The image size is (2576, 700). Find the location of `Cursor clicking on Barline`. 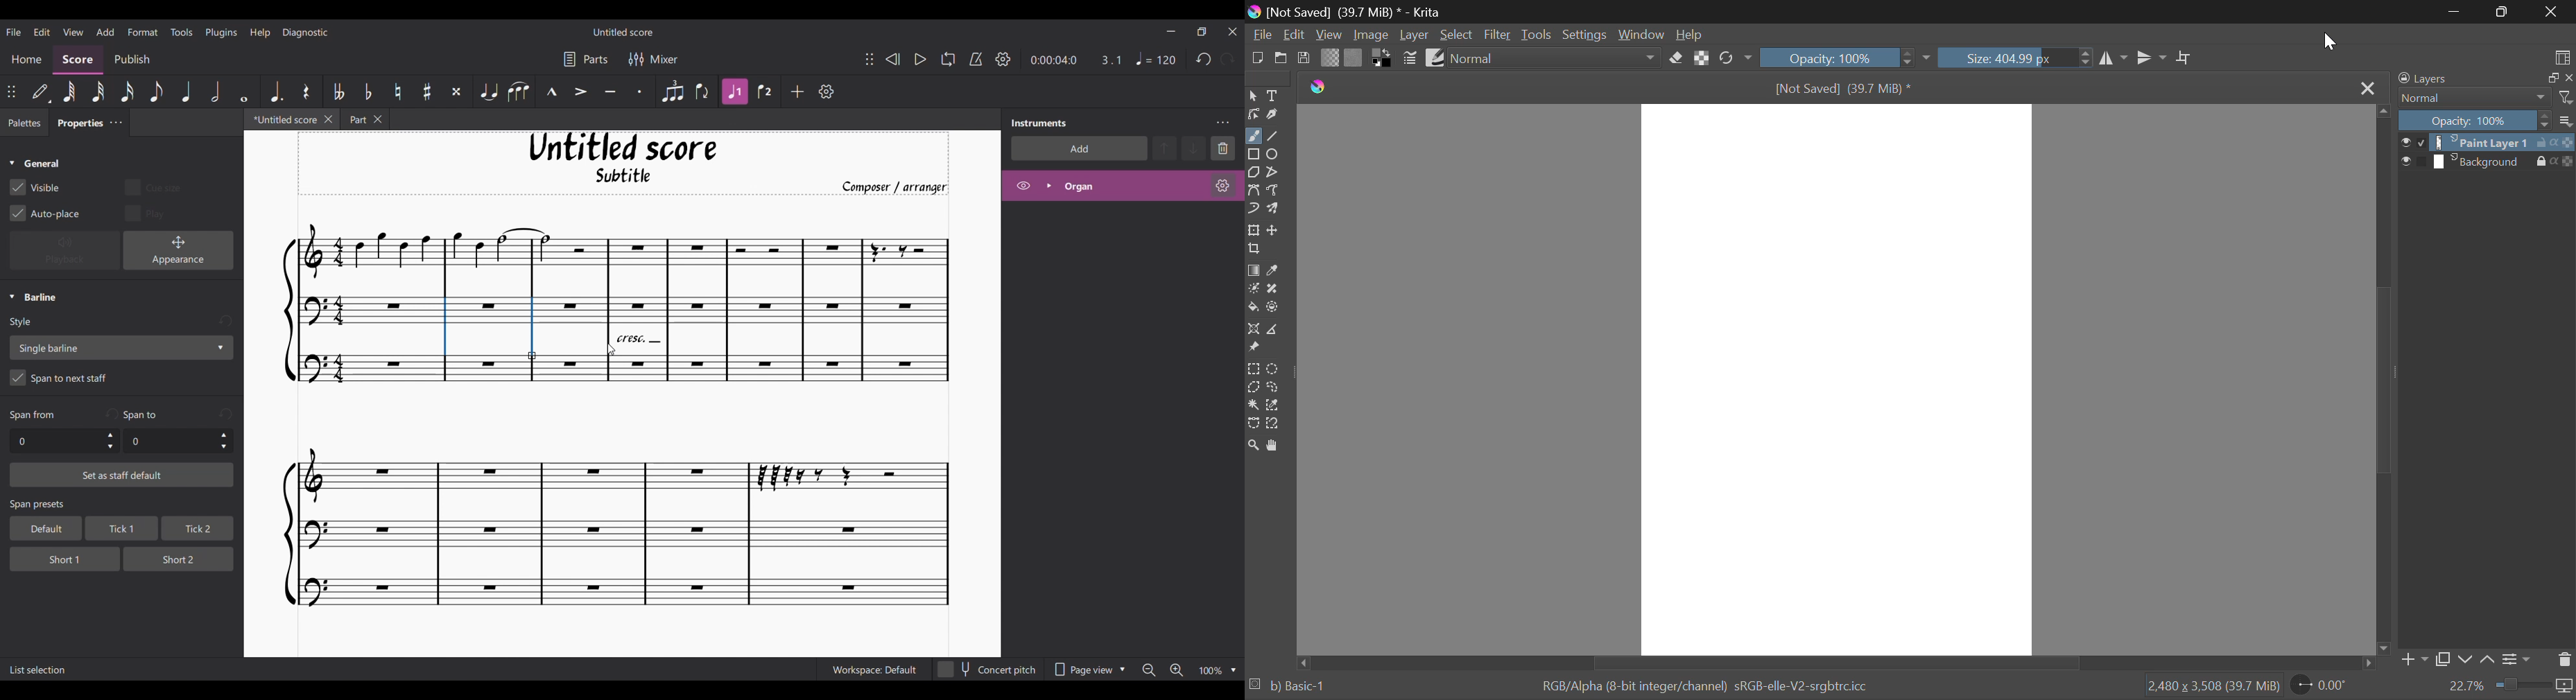

Cursor clicking on Barline is located at coordinates (611, 350).